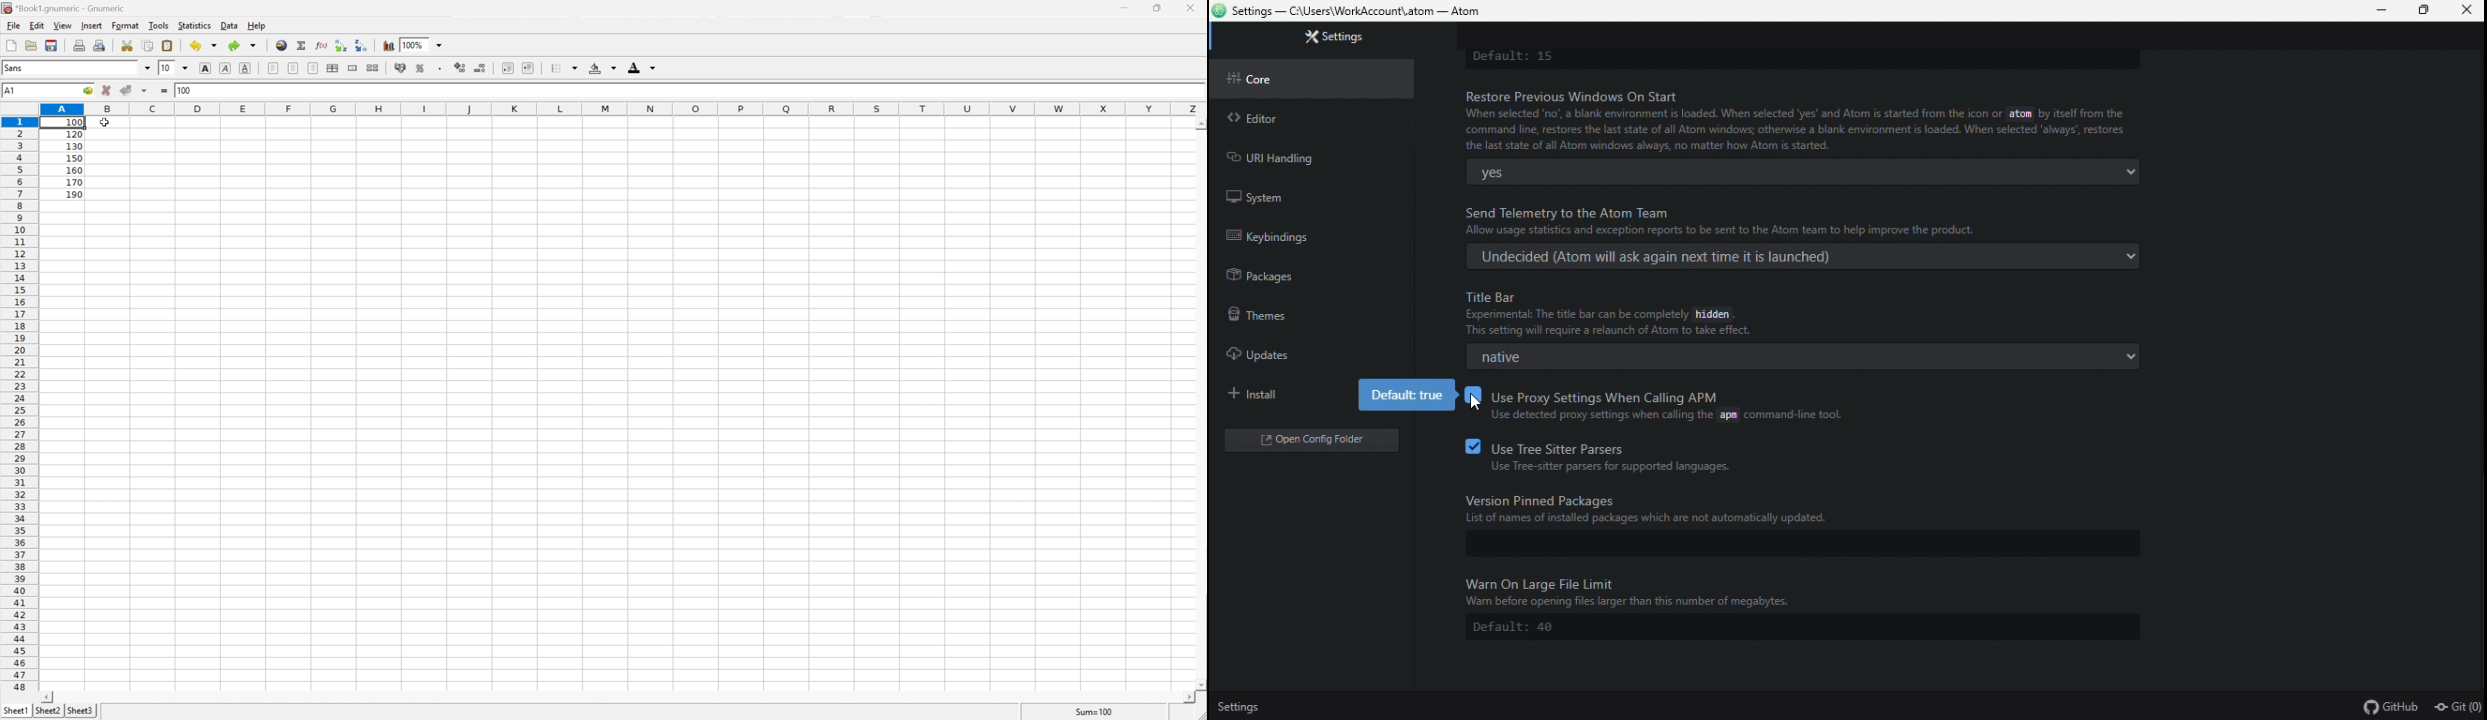 The width and height of the screenshot is (2492, 728). I want to click on Insert, so click(92, 25).